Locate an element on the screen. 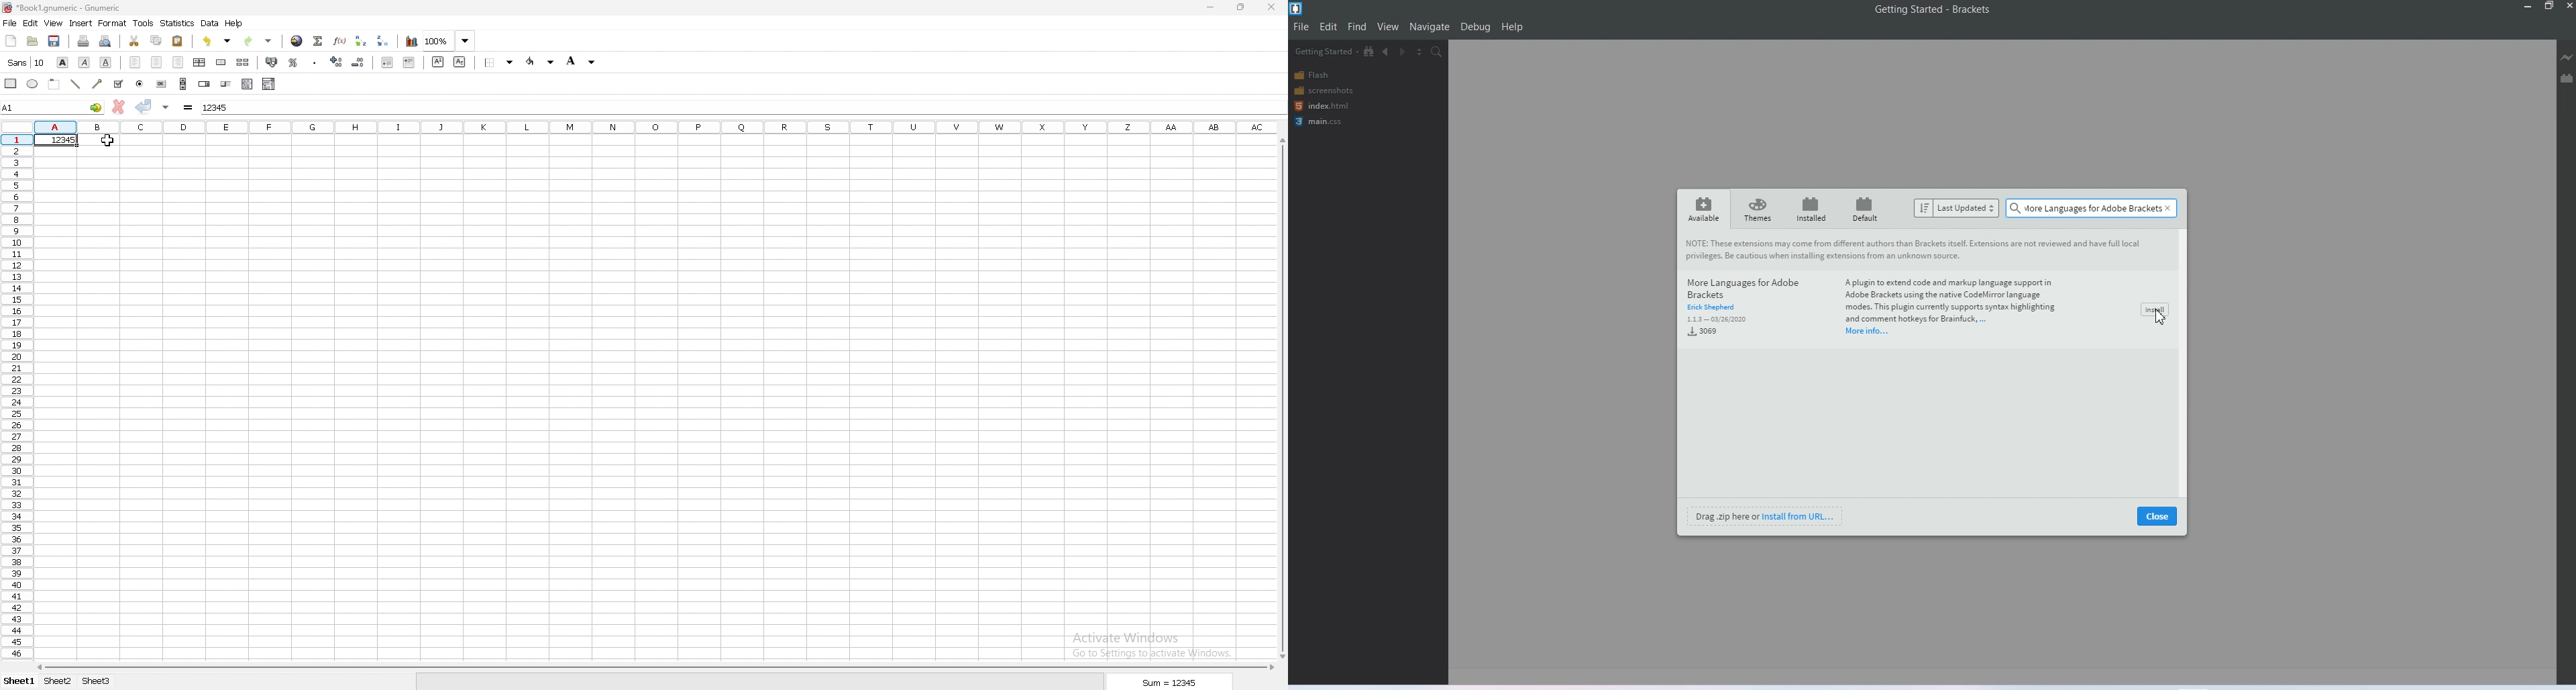  copy is located at coordinates (156, 41).